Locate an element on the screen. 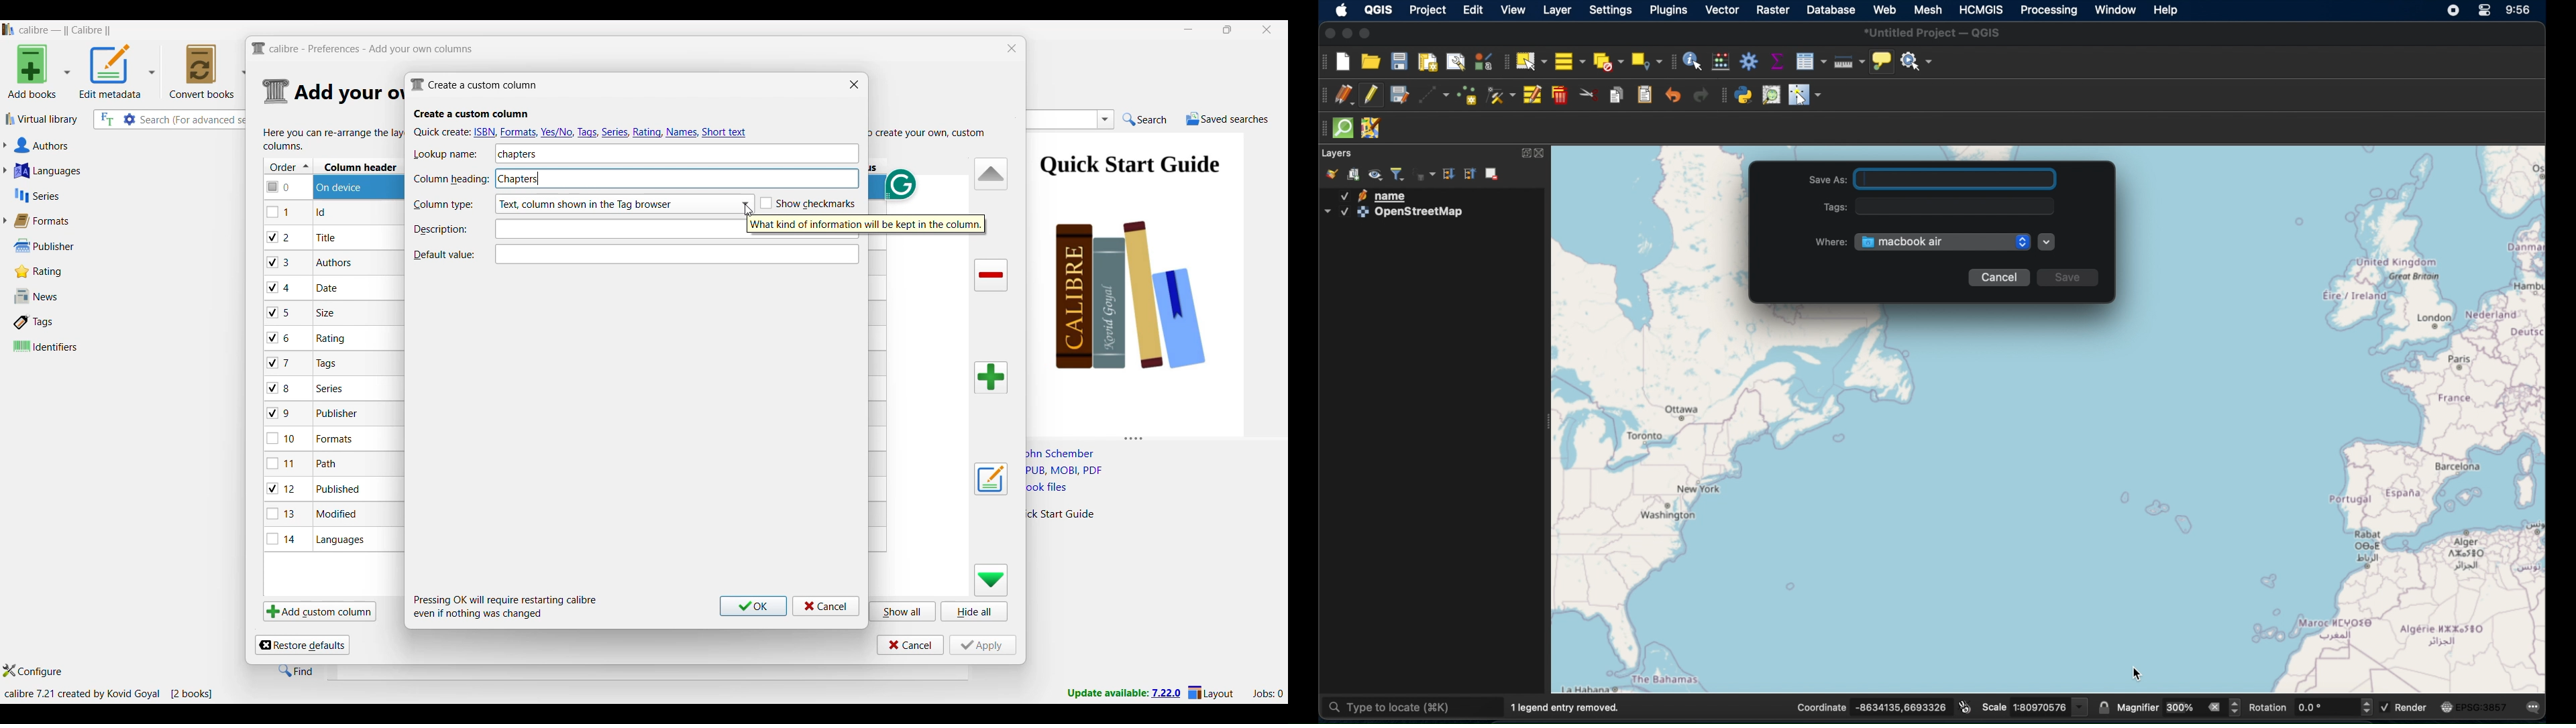  attributes toolbar is located at coordinates (1672, 62).